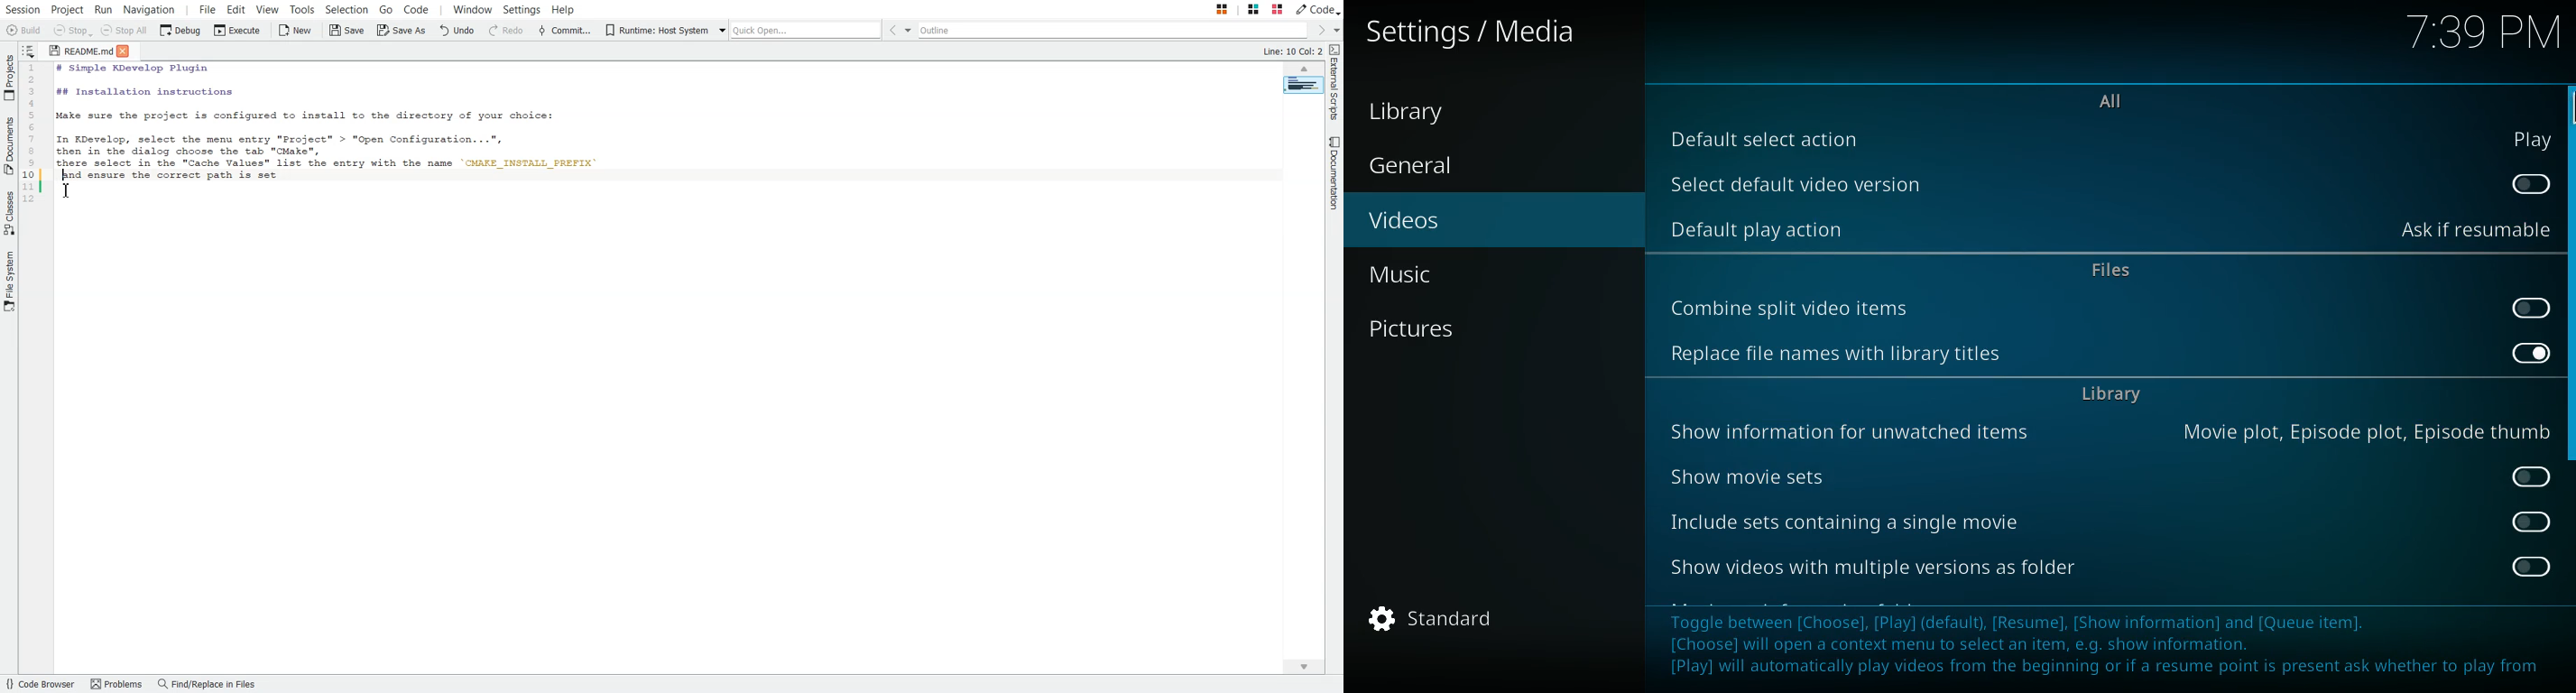 Image resolution: width=2576 pixels, height=700 pixels. Describe the element at coordinates (1784, 136) in the screenshot. I see `default select action` at that location.